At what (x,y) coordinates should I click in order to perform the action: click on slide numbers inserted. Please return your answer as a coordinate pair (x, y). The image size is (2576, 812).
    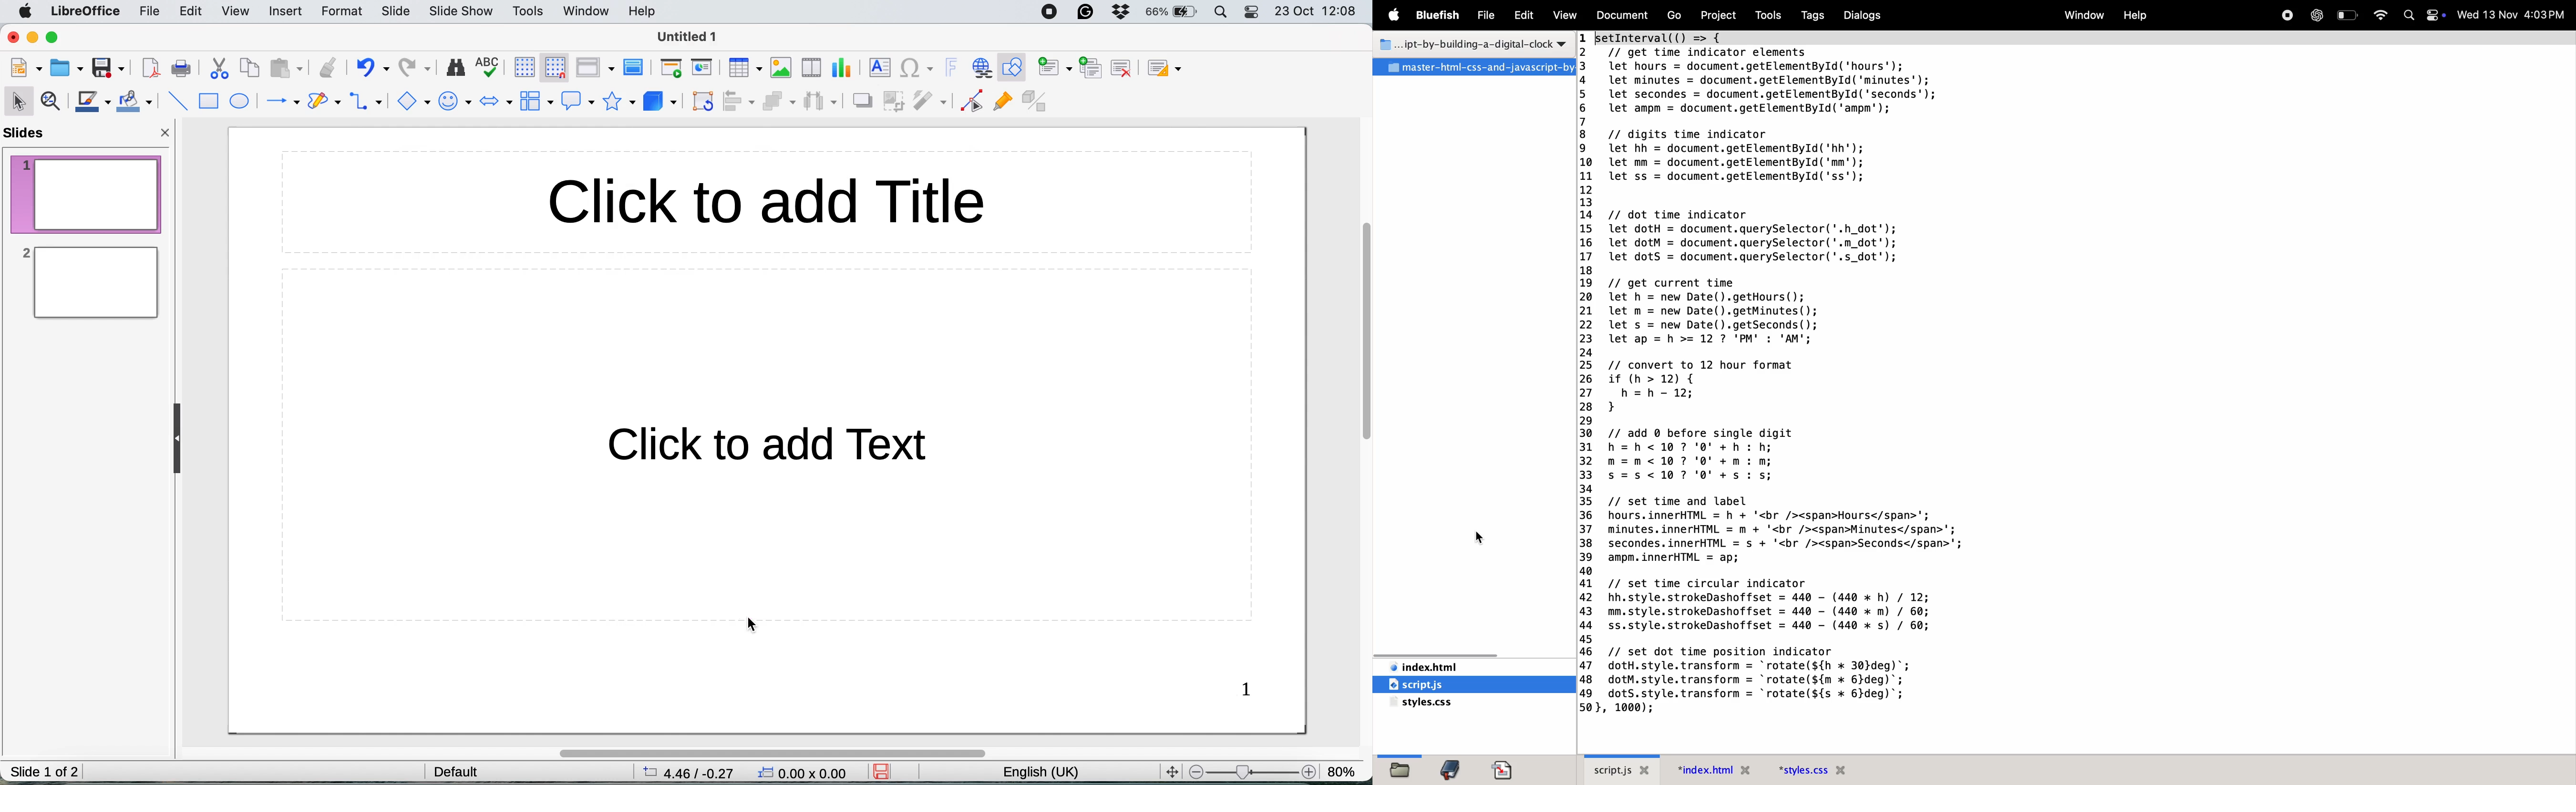
    Looking at the image, I should click on (1247, 692).